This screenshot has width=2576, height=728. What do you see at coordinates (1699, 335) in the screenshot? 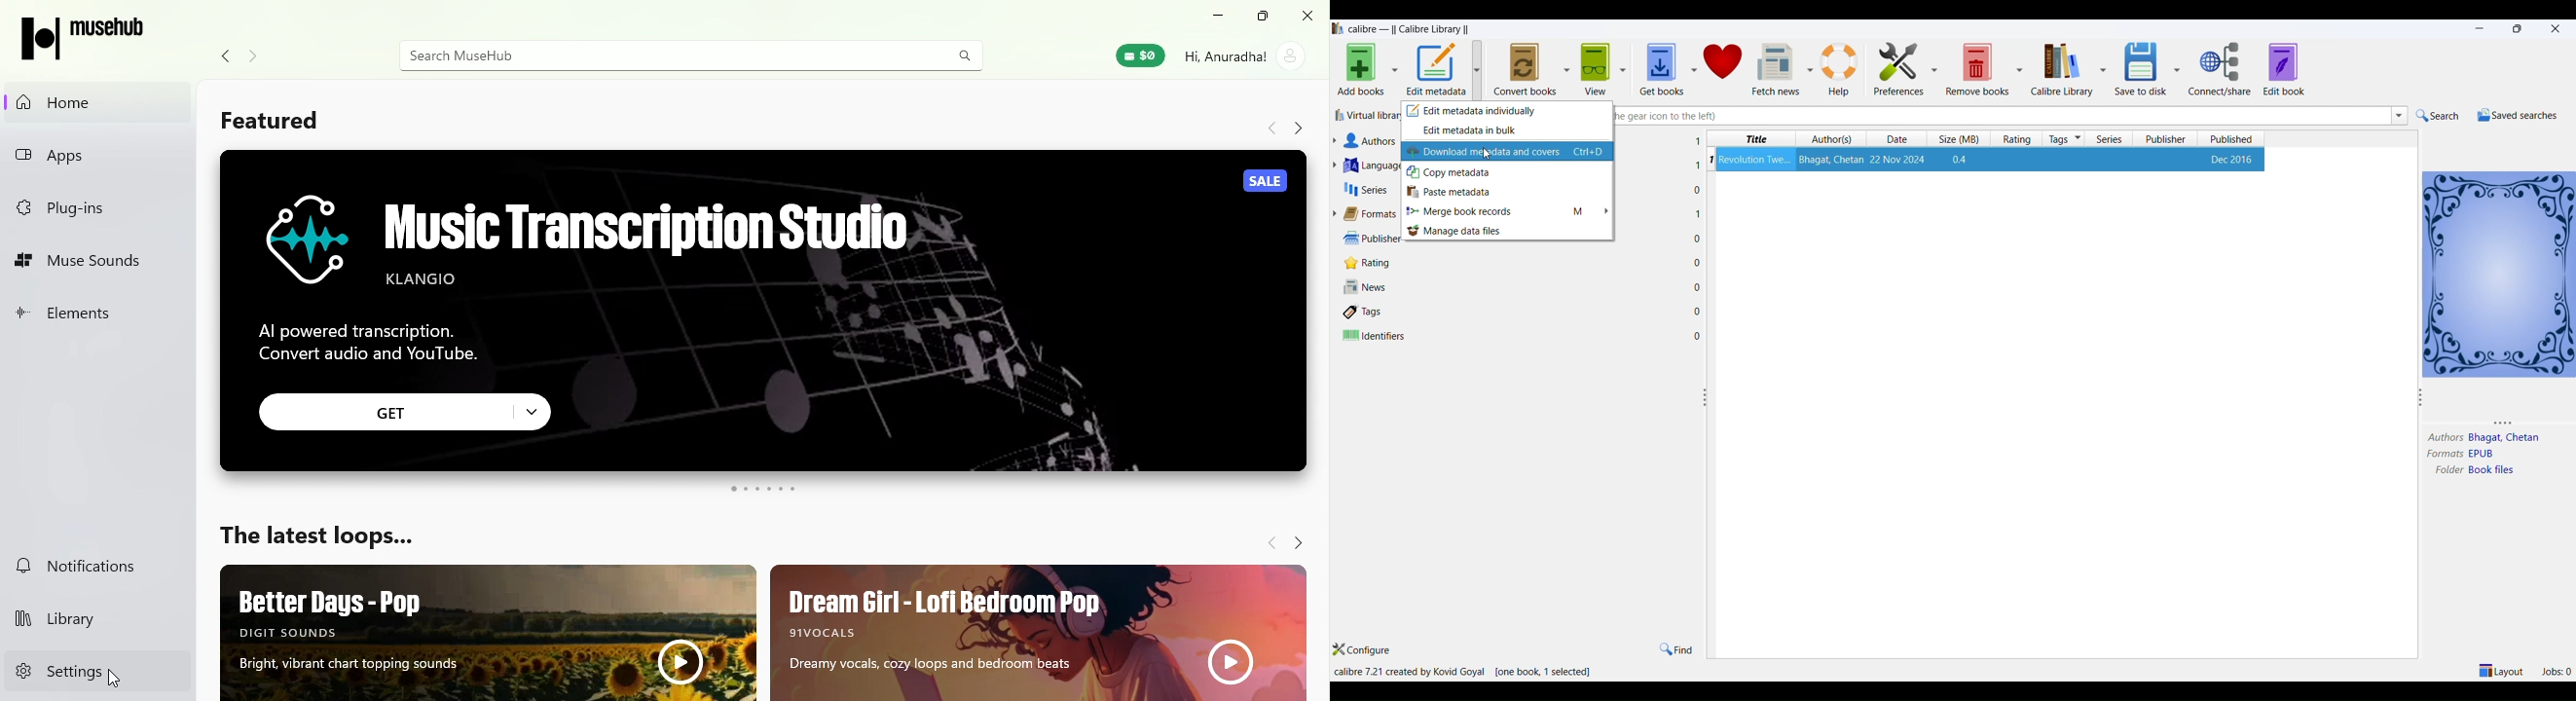
I see `0` at bounding box center [1699, 335].